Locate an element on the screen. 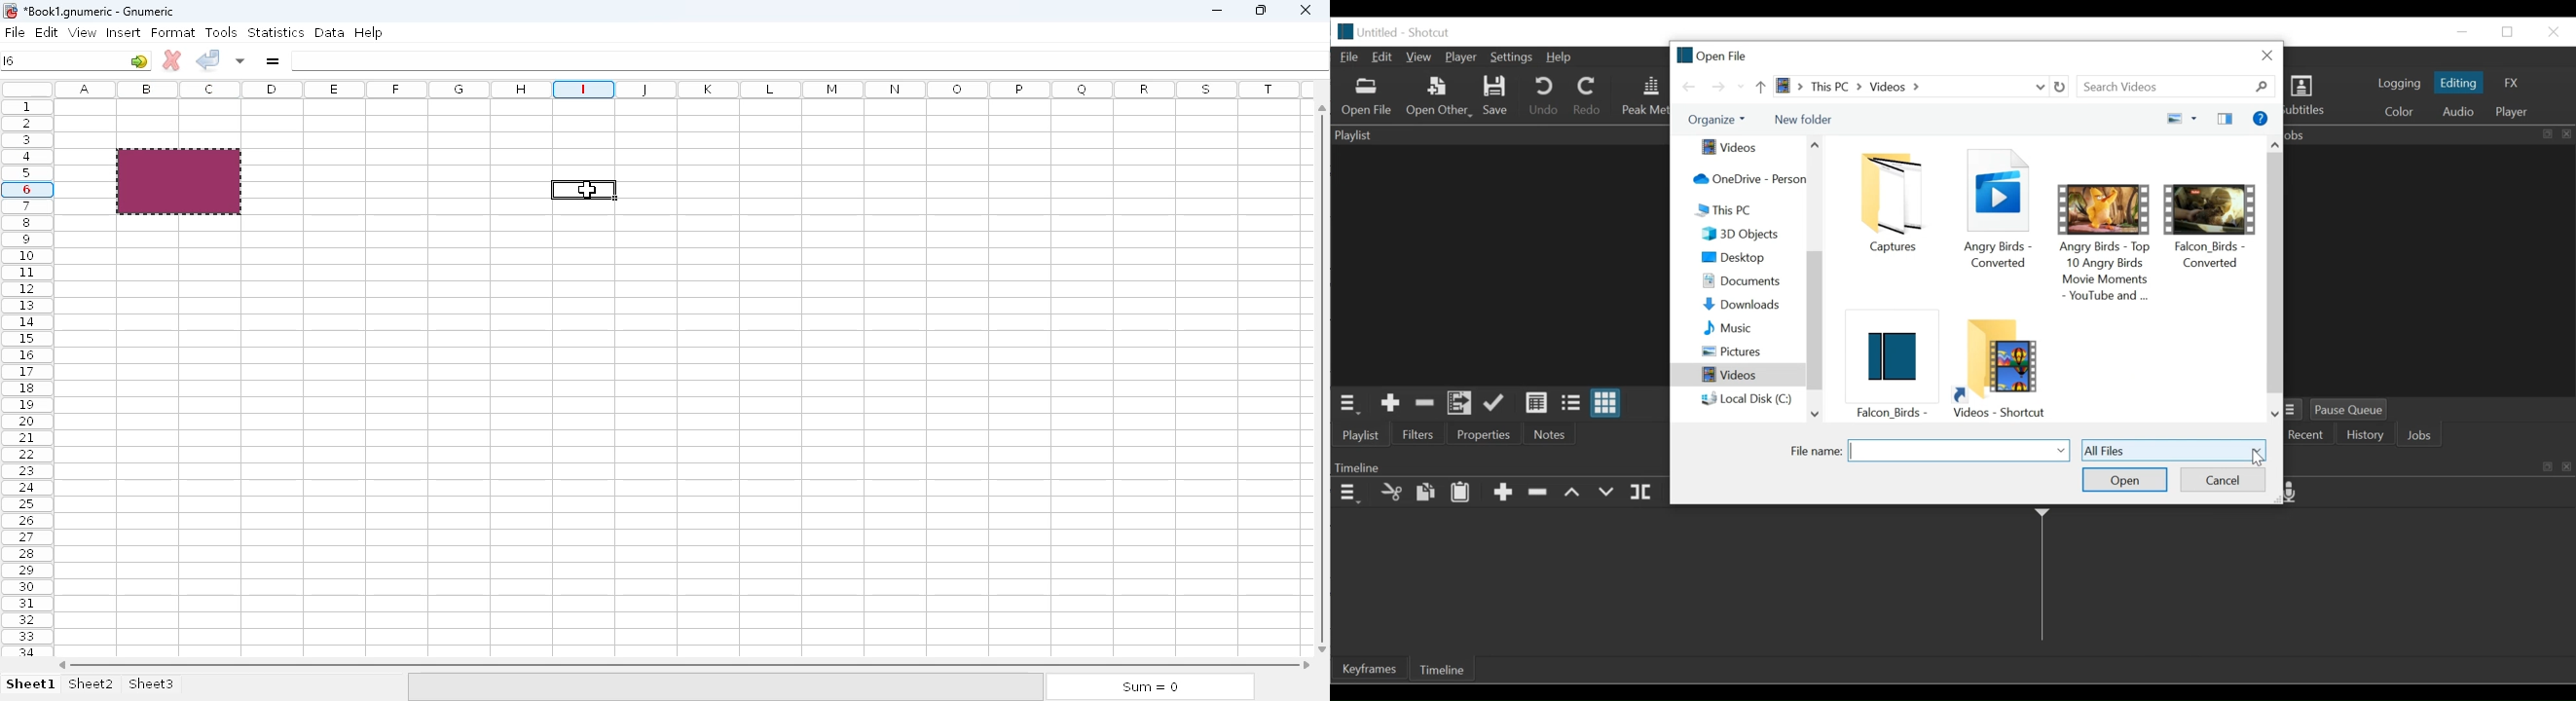 Image resolution: width=2576 pixels, height=728 pixels. Show the preview pane is located at coordinates (2227, 118).